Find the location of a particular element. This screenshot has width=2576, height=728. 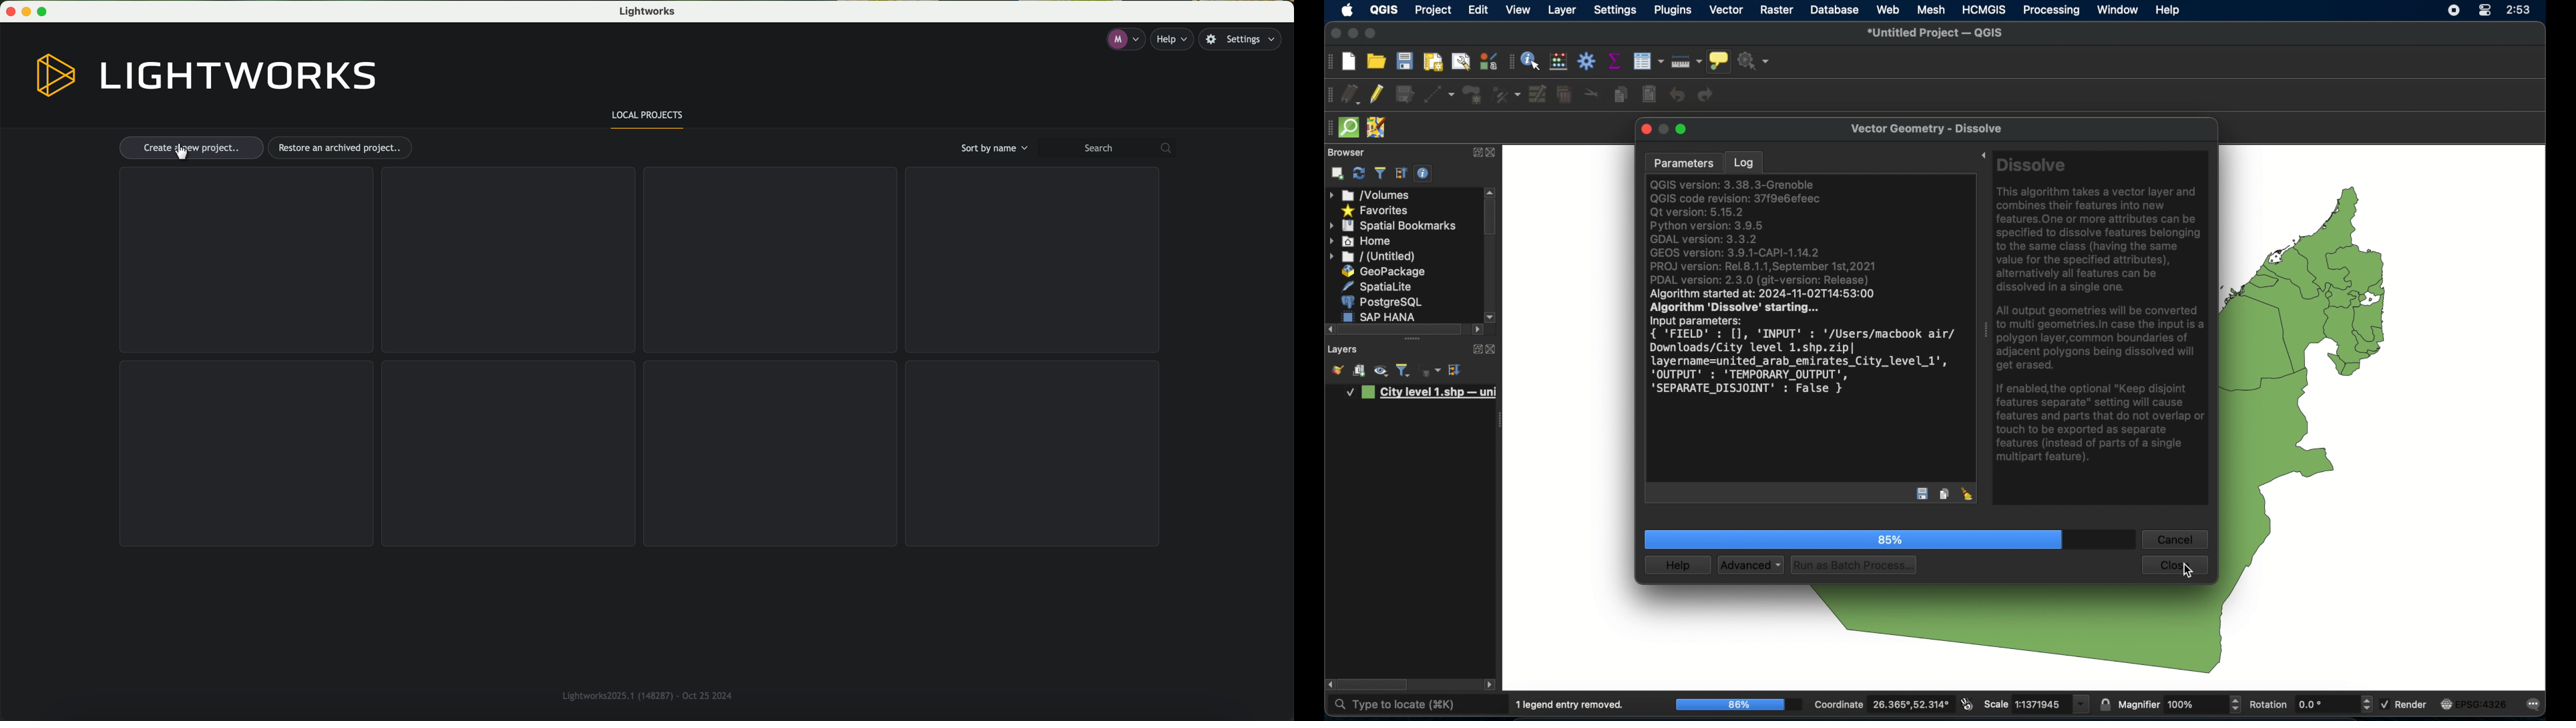

expand is located at coordinates (1476, 151).